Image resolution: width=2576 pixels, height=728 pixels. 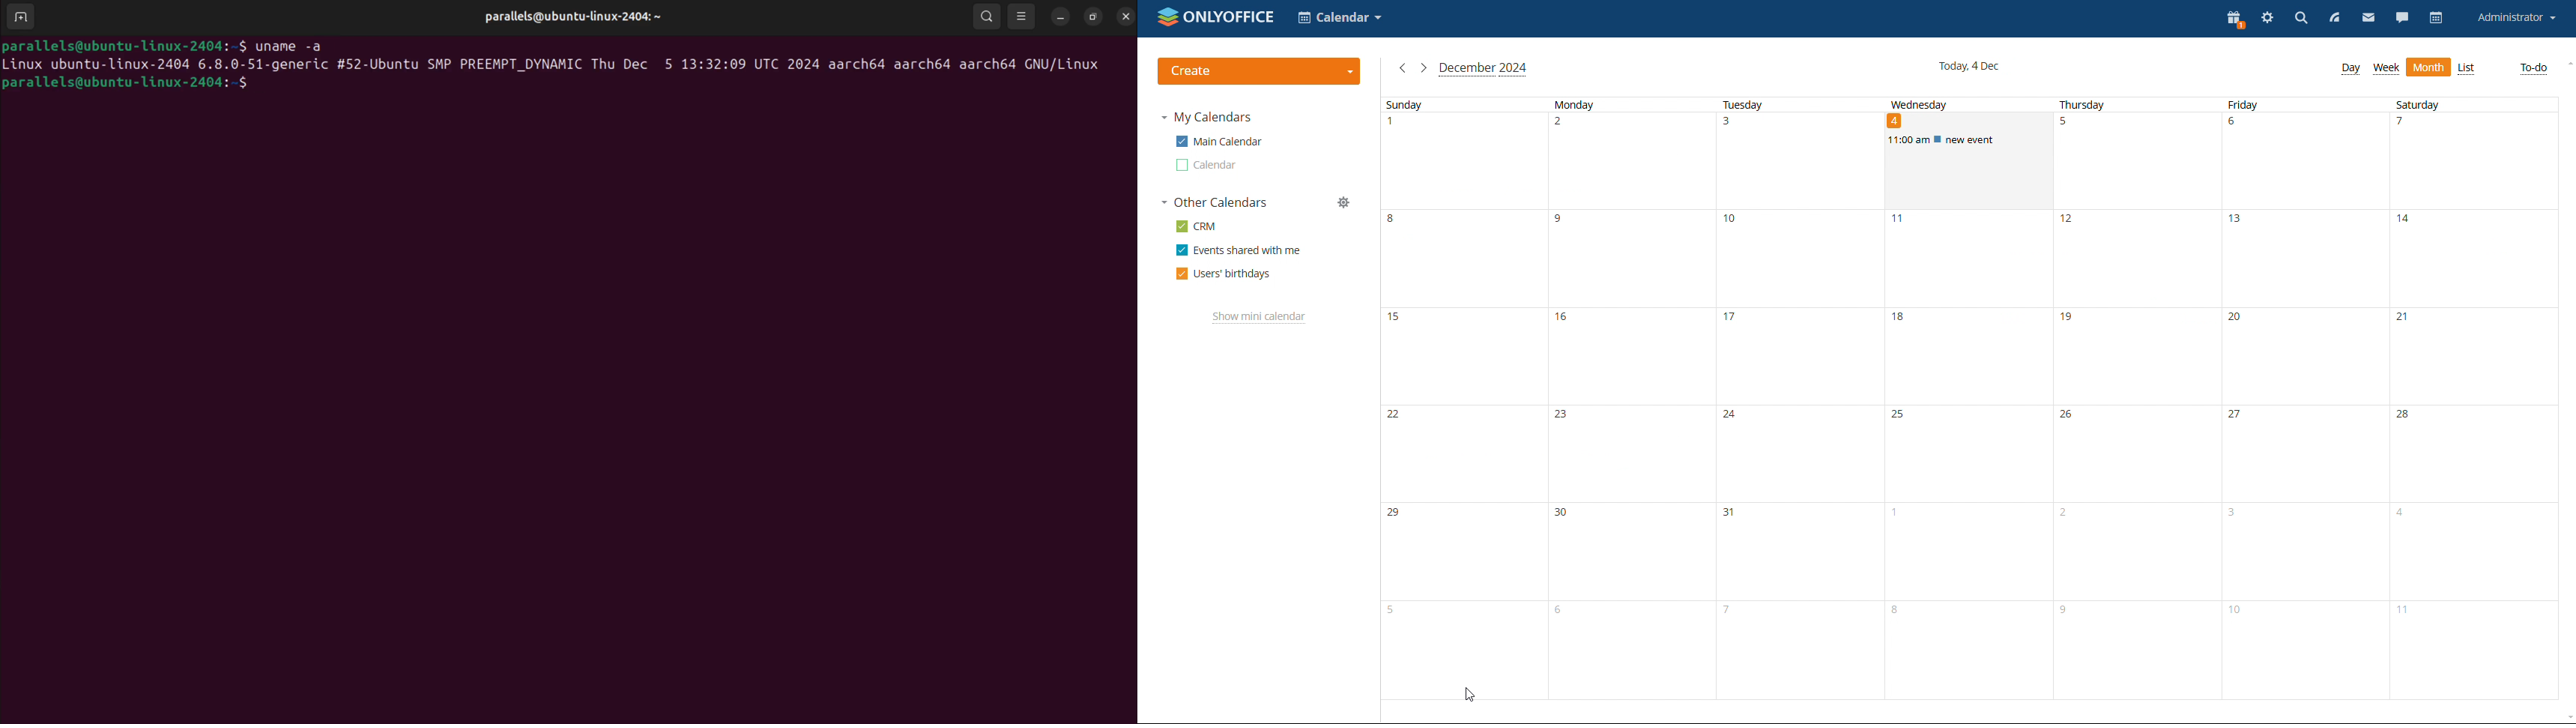 What do you see at coordinates (127, 84) in the screenshot?
I see `parallels@ubuntu-linux-2404:~$` at bounding box center [127, 84].